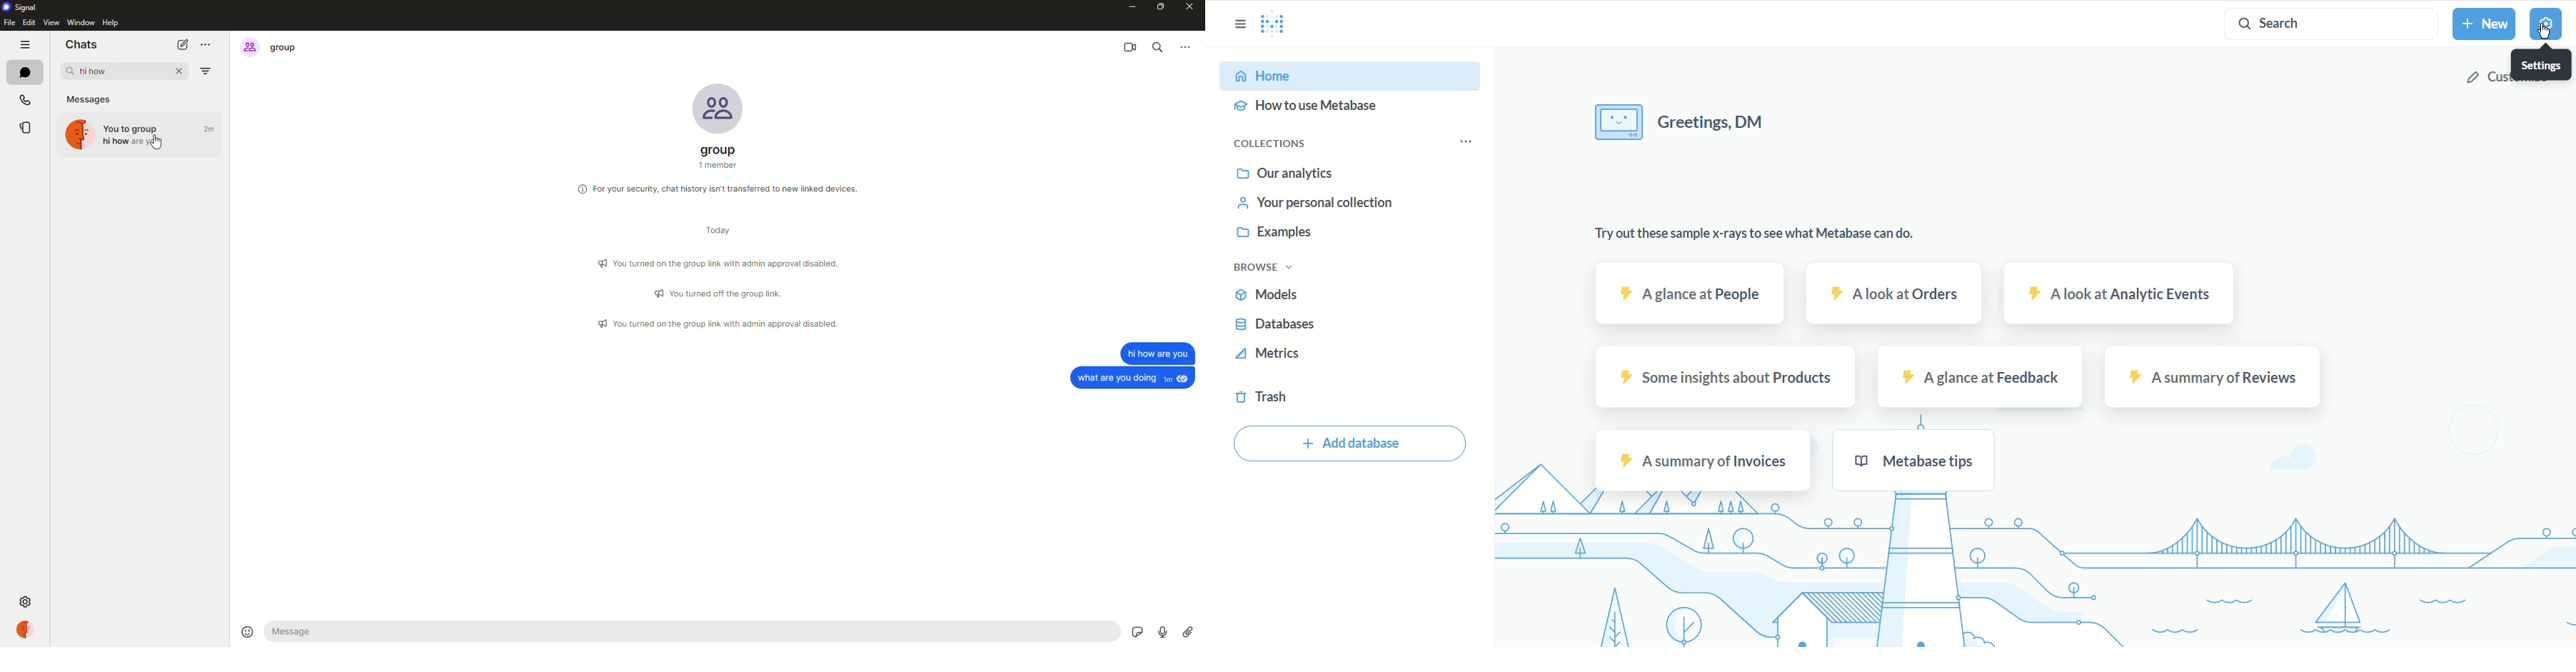 The width and height of the screenshot is (2576, 672). I want to click on chats, so click(24, 71).